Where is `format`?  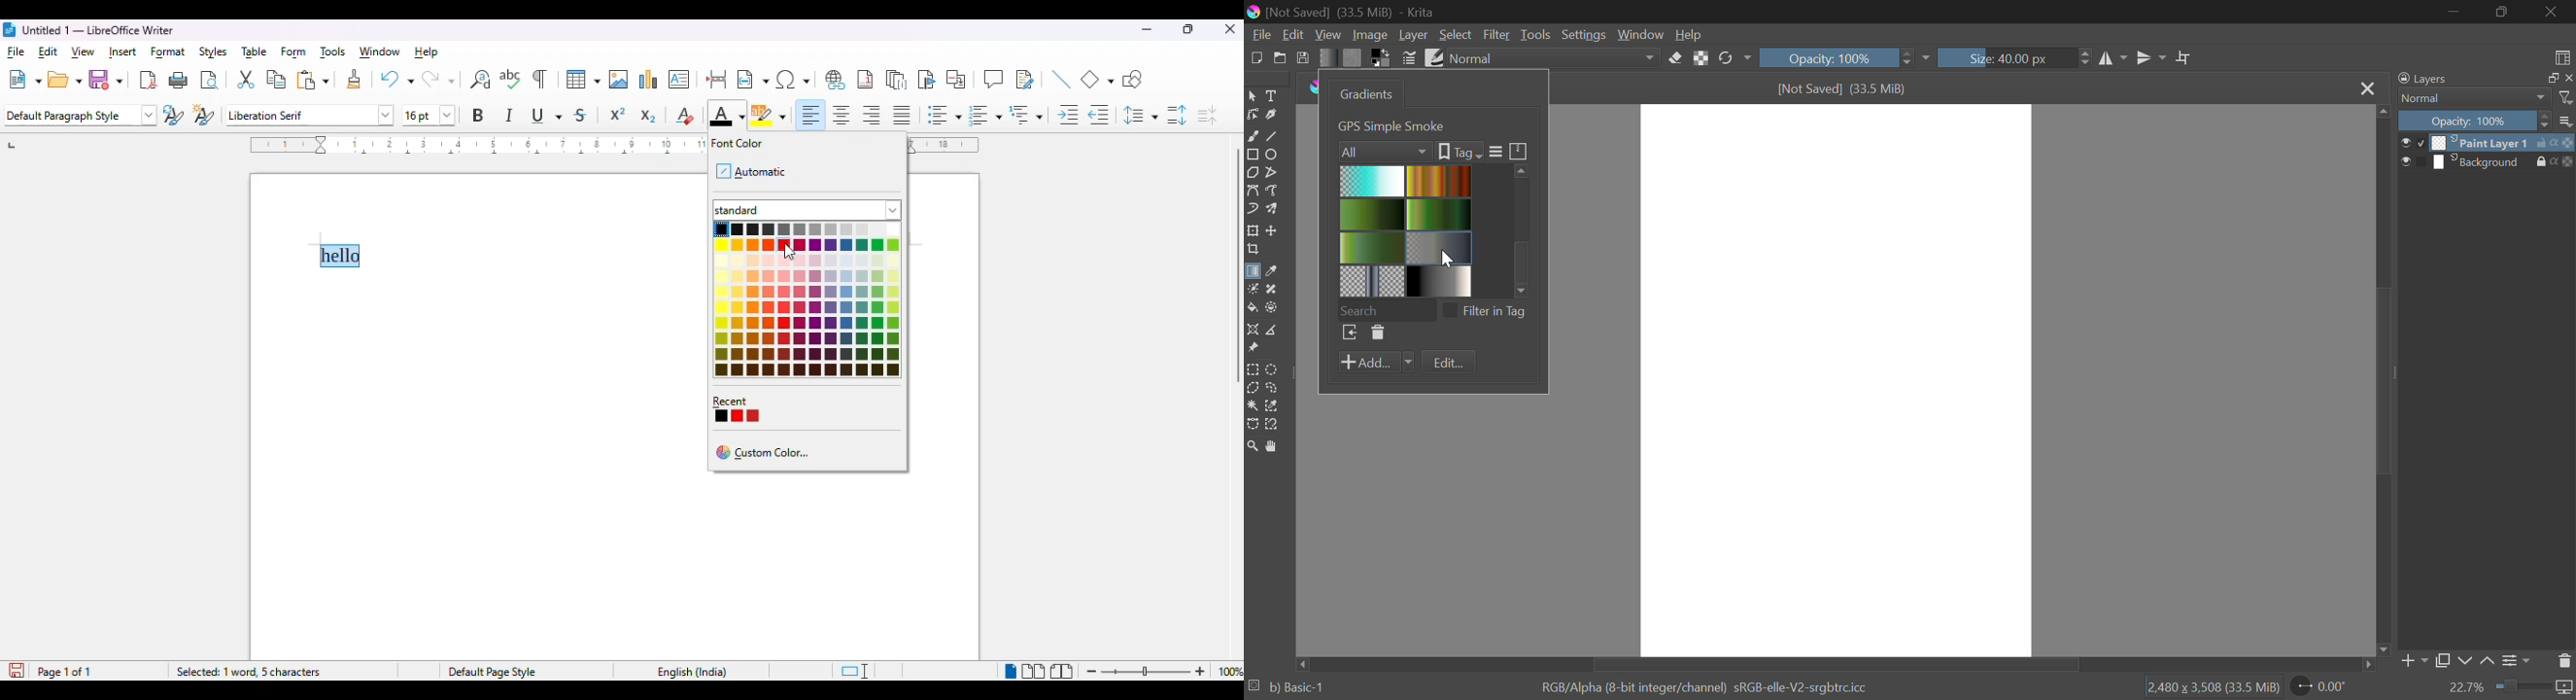 format is located at coordinates (167, 52).